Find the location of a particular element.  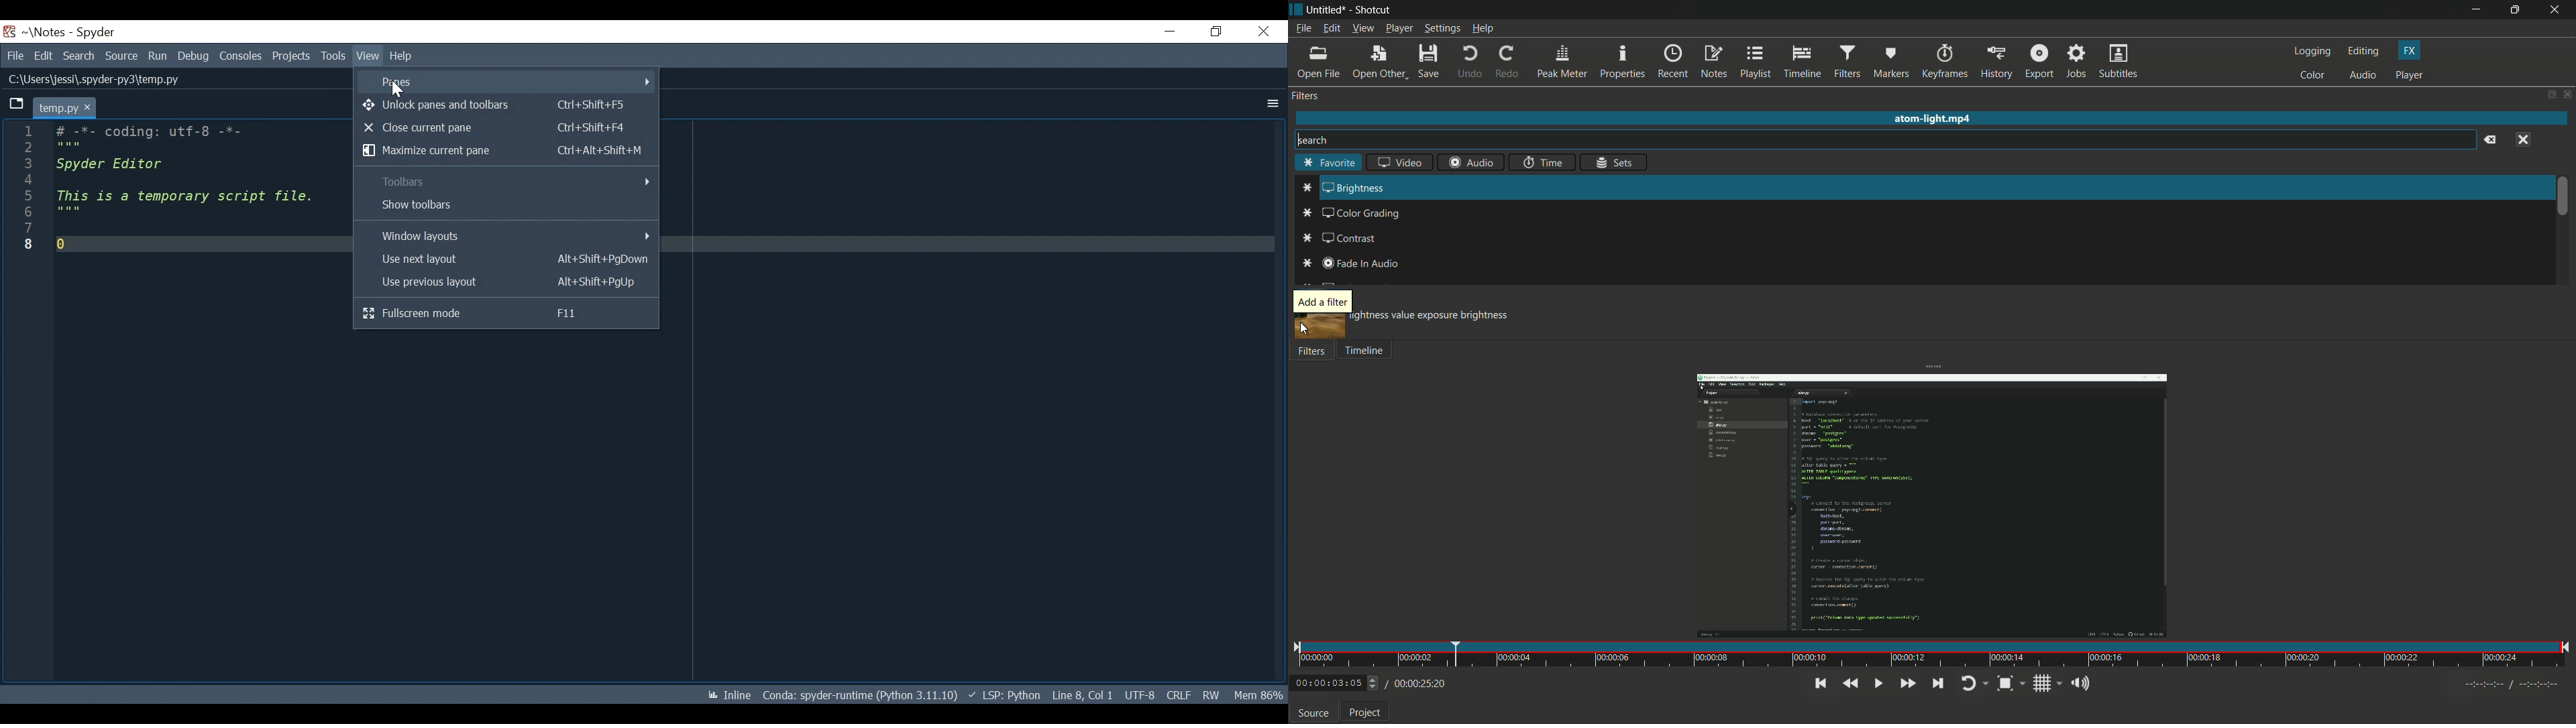

UTF-8 is located at coordinates (1138, 696).